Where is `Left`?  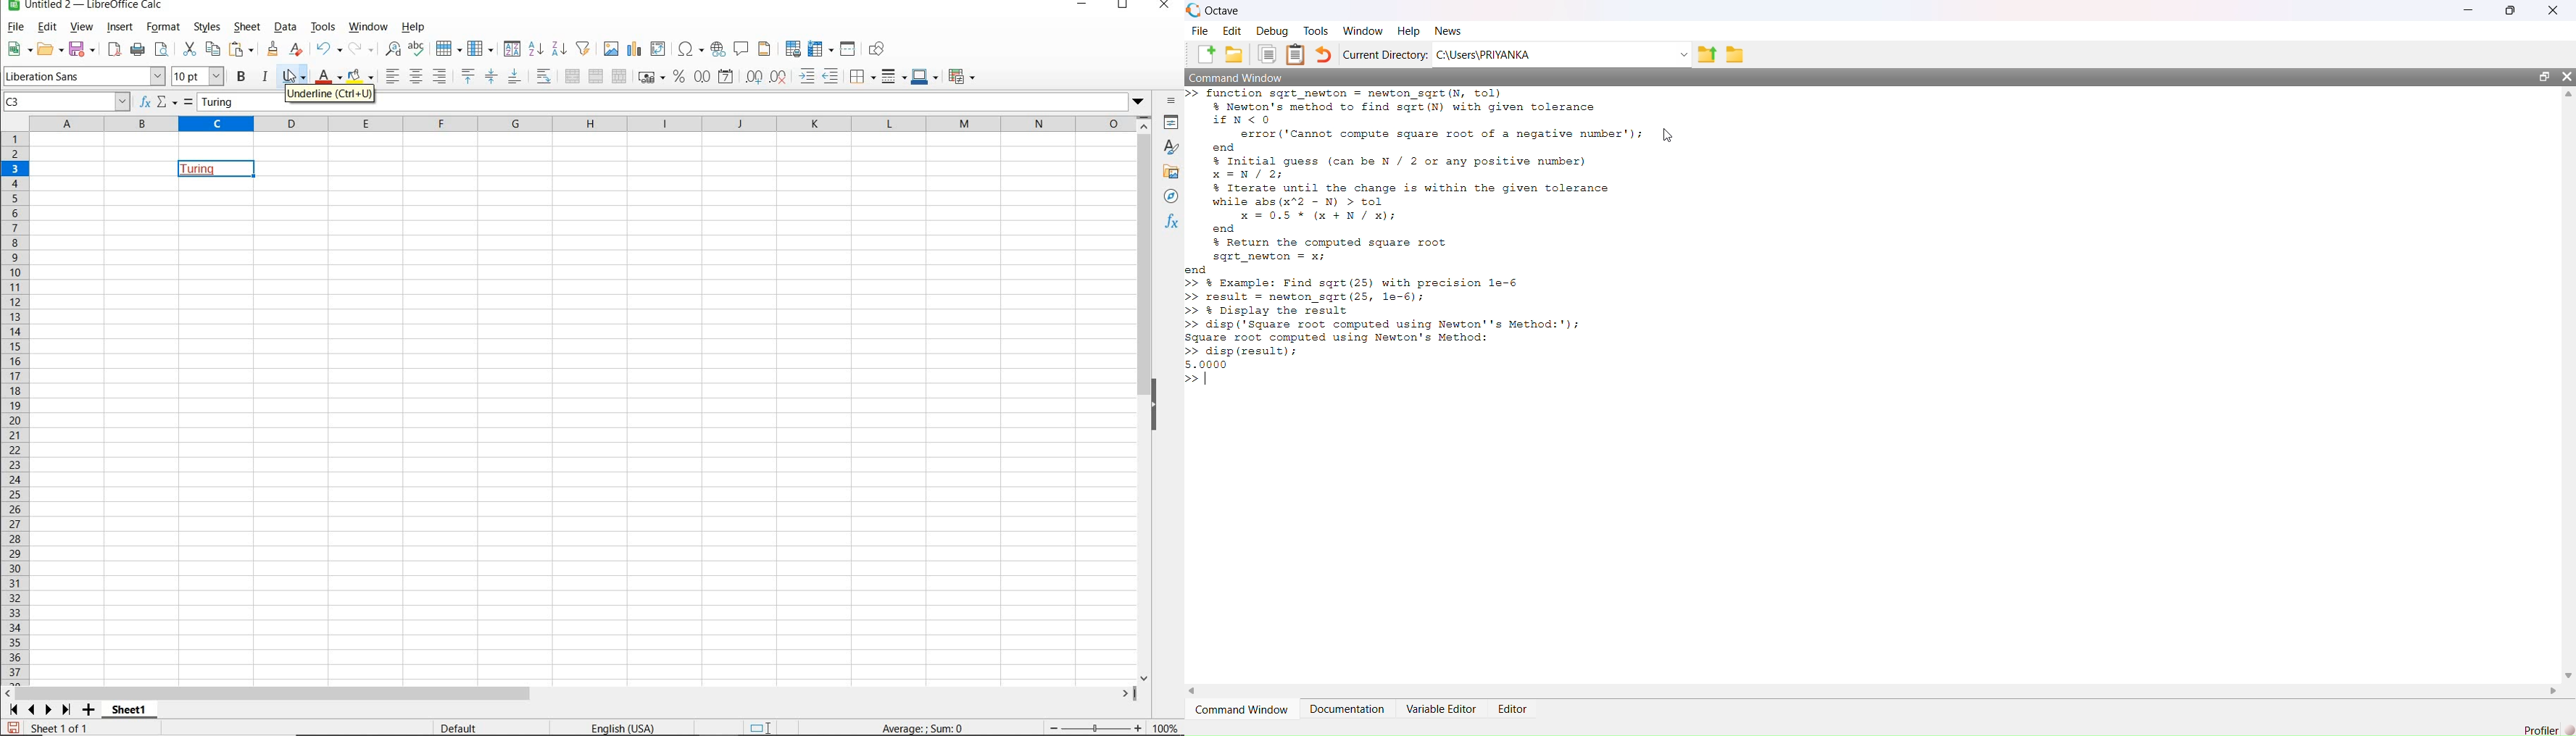 Left is located at coordinates (1197, 687).